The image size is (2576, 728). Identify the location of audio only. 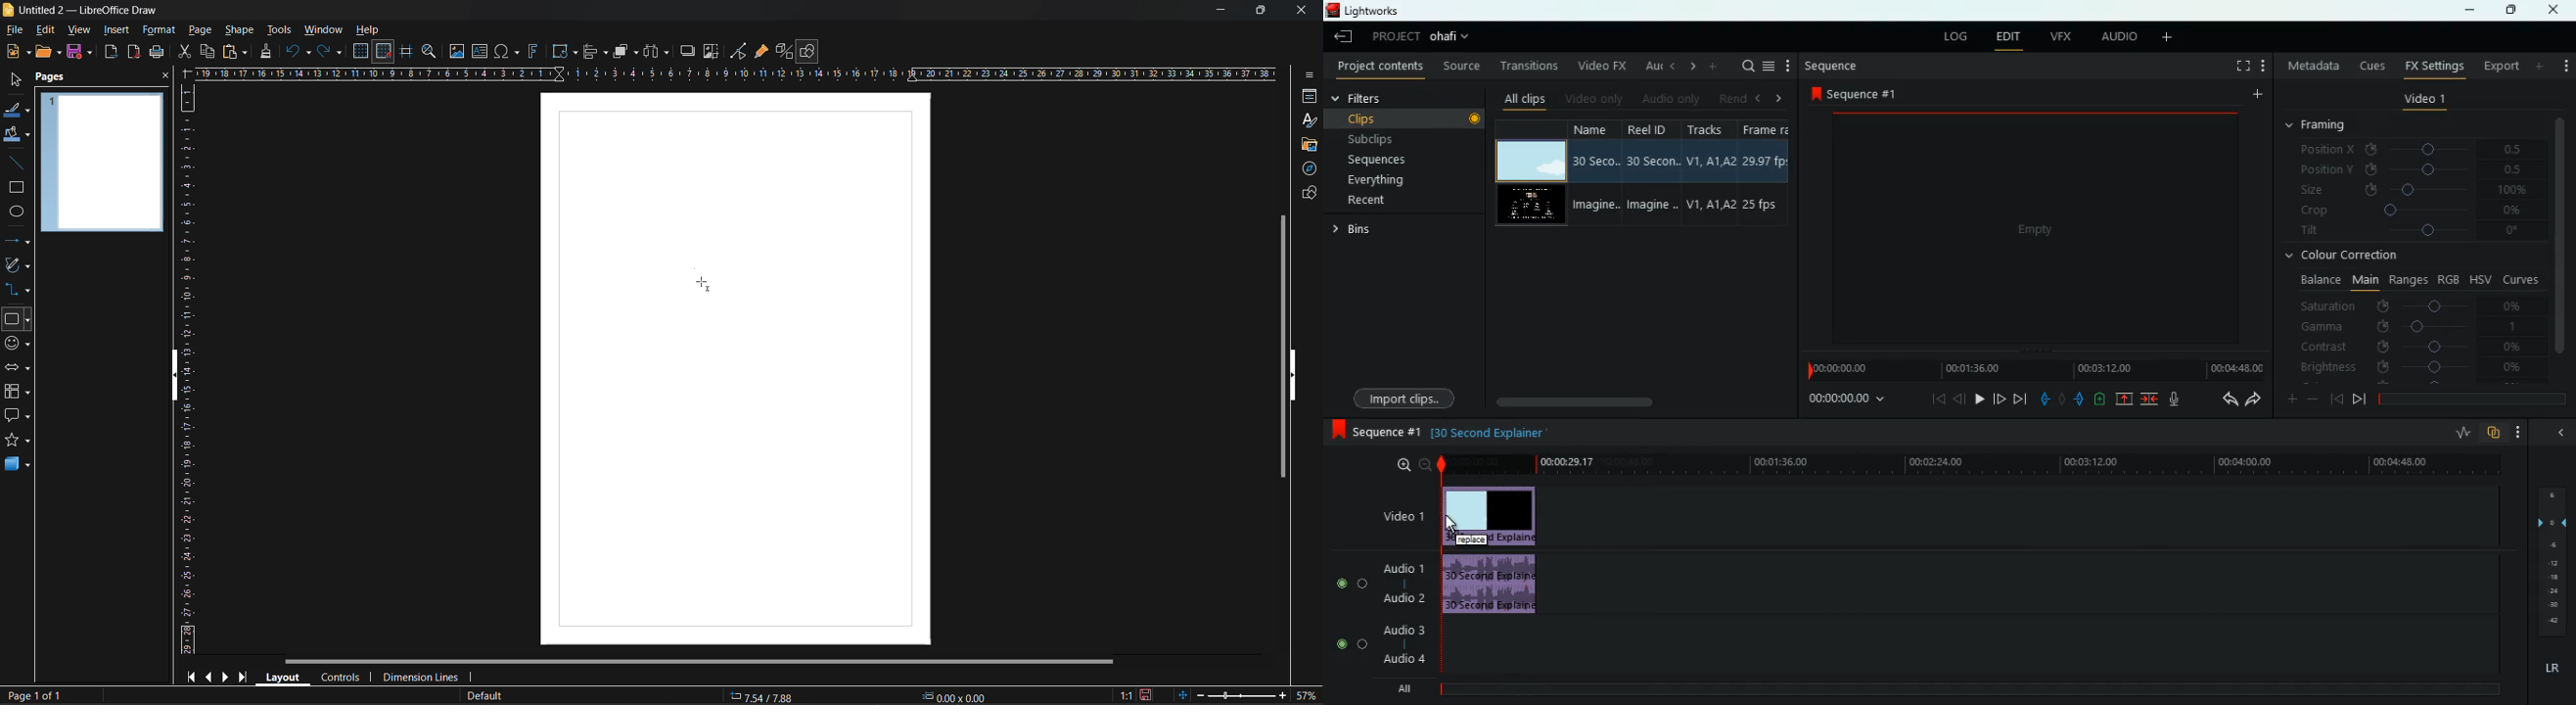
(1671, 98).